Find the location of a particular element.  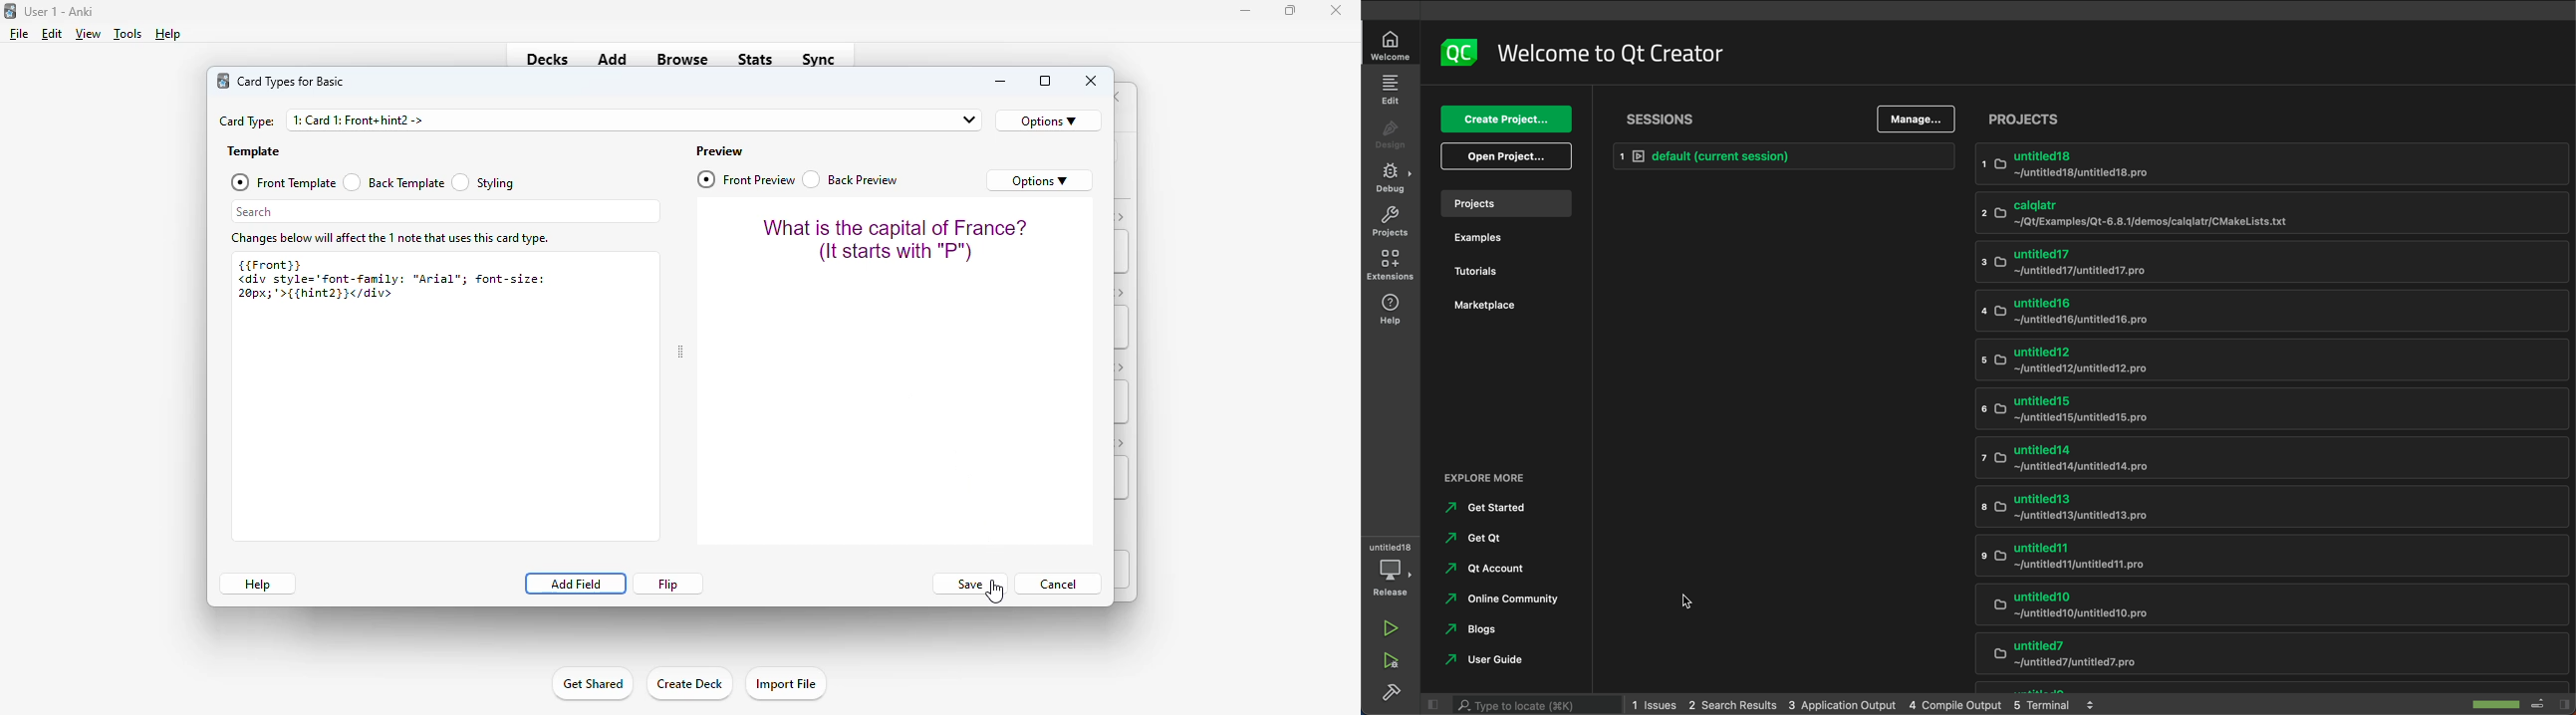

front preview is located at coordinates (747, 179).